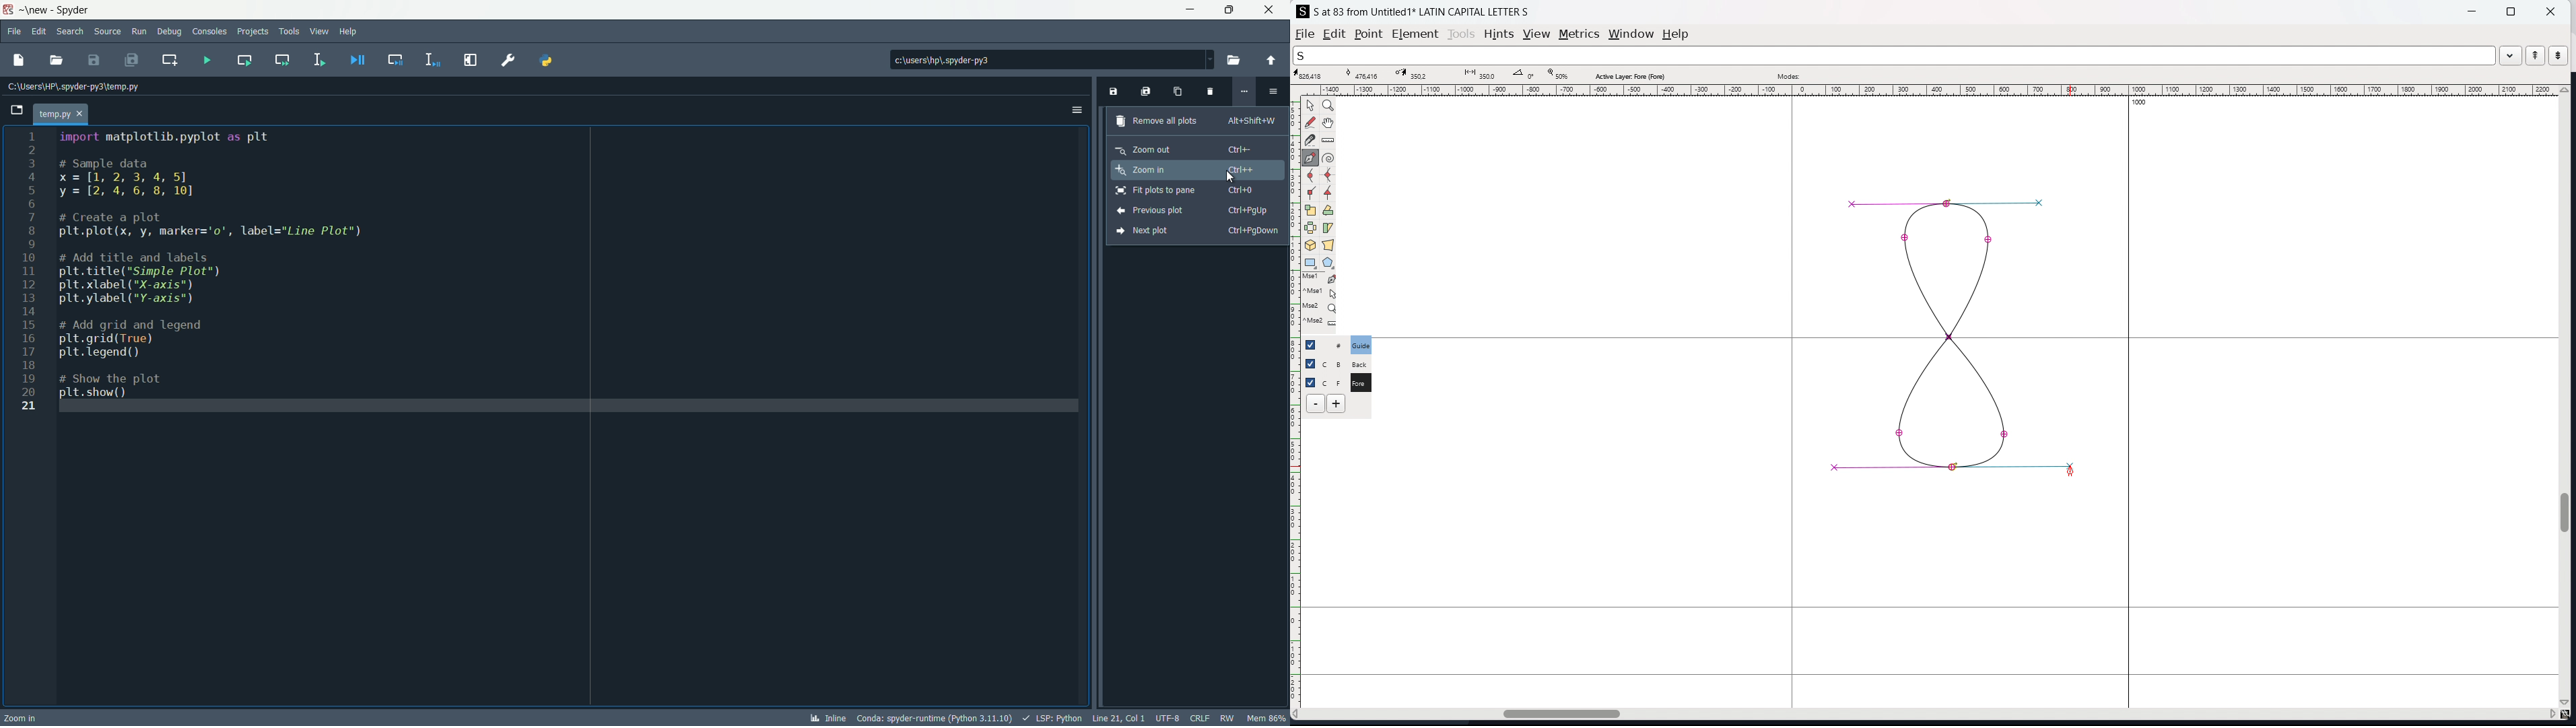 The image size is (2576, 728). What do you see at coordinates (133, 59) in the screenshot?
I see `save all files ` at bounding box center [133, 59].